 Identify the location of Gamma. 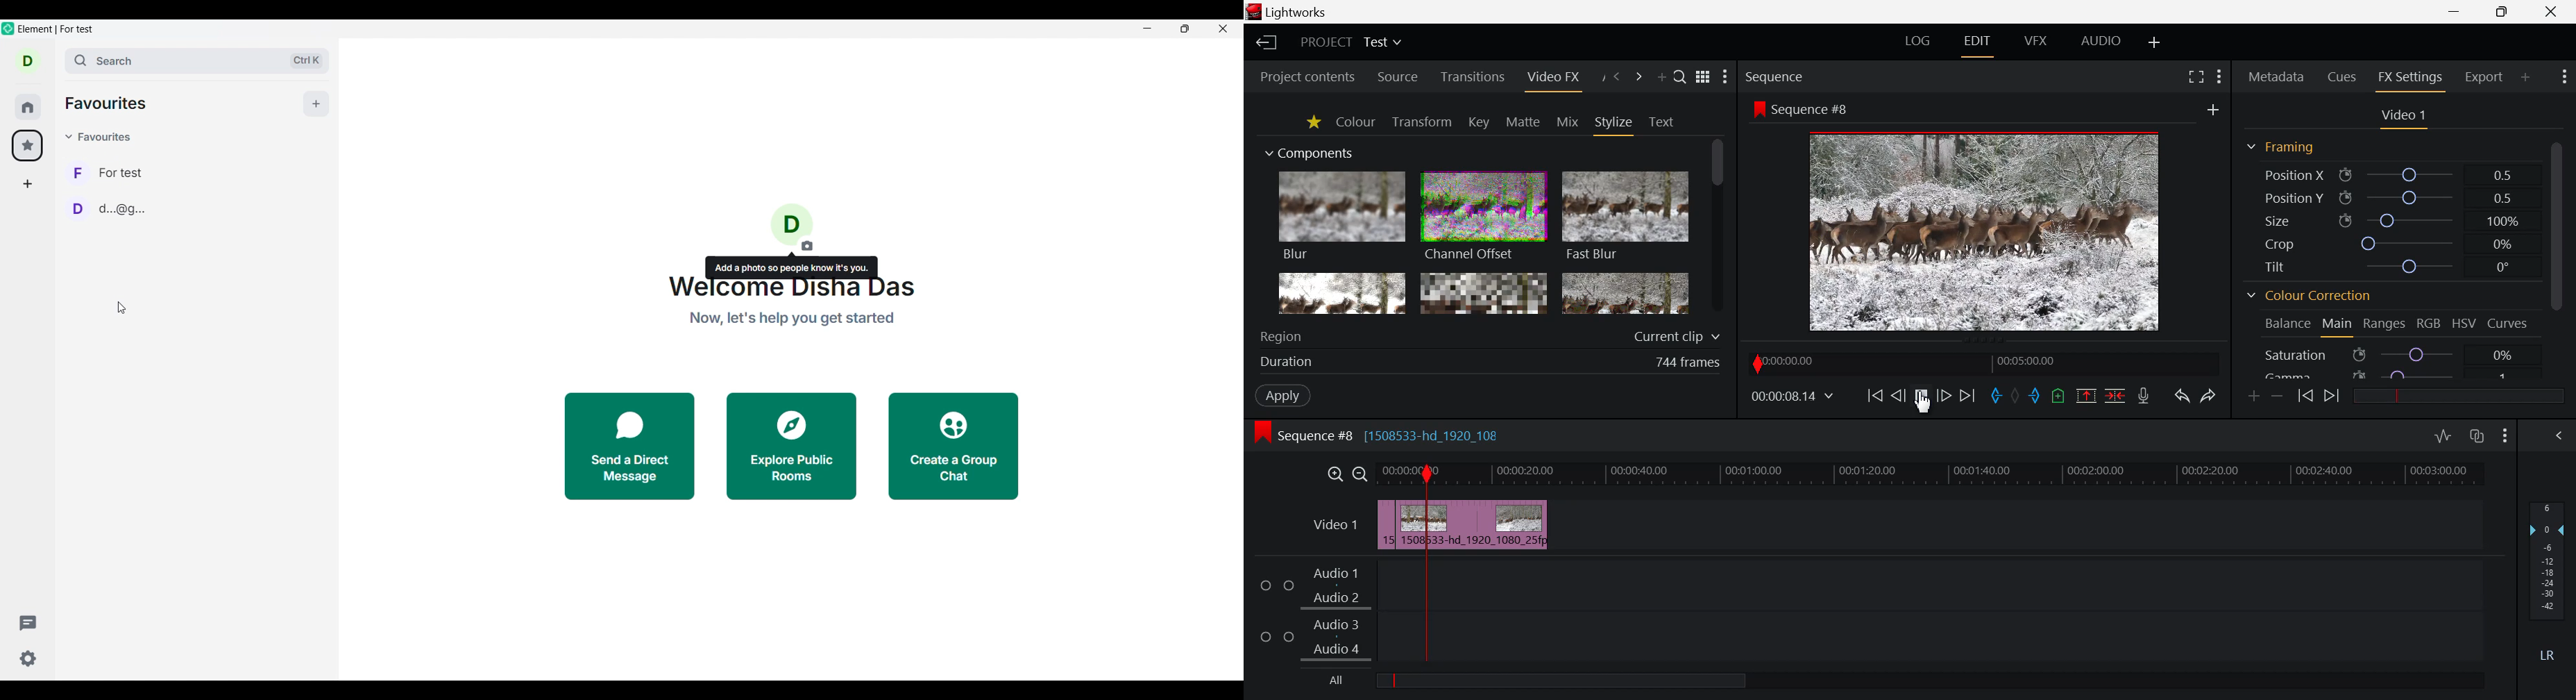
(2398, 373).